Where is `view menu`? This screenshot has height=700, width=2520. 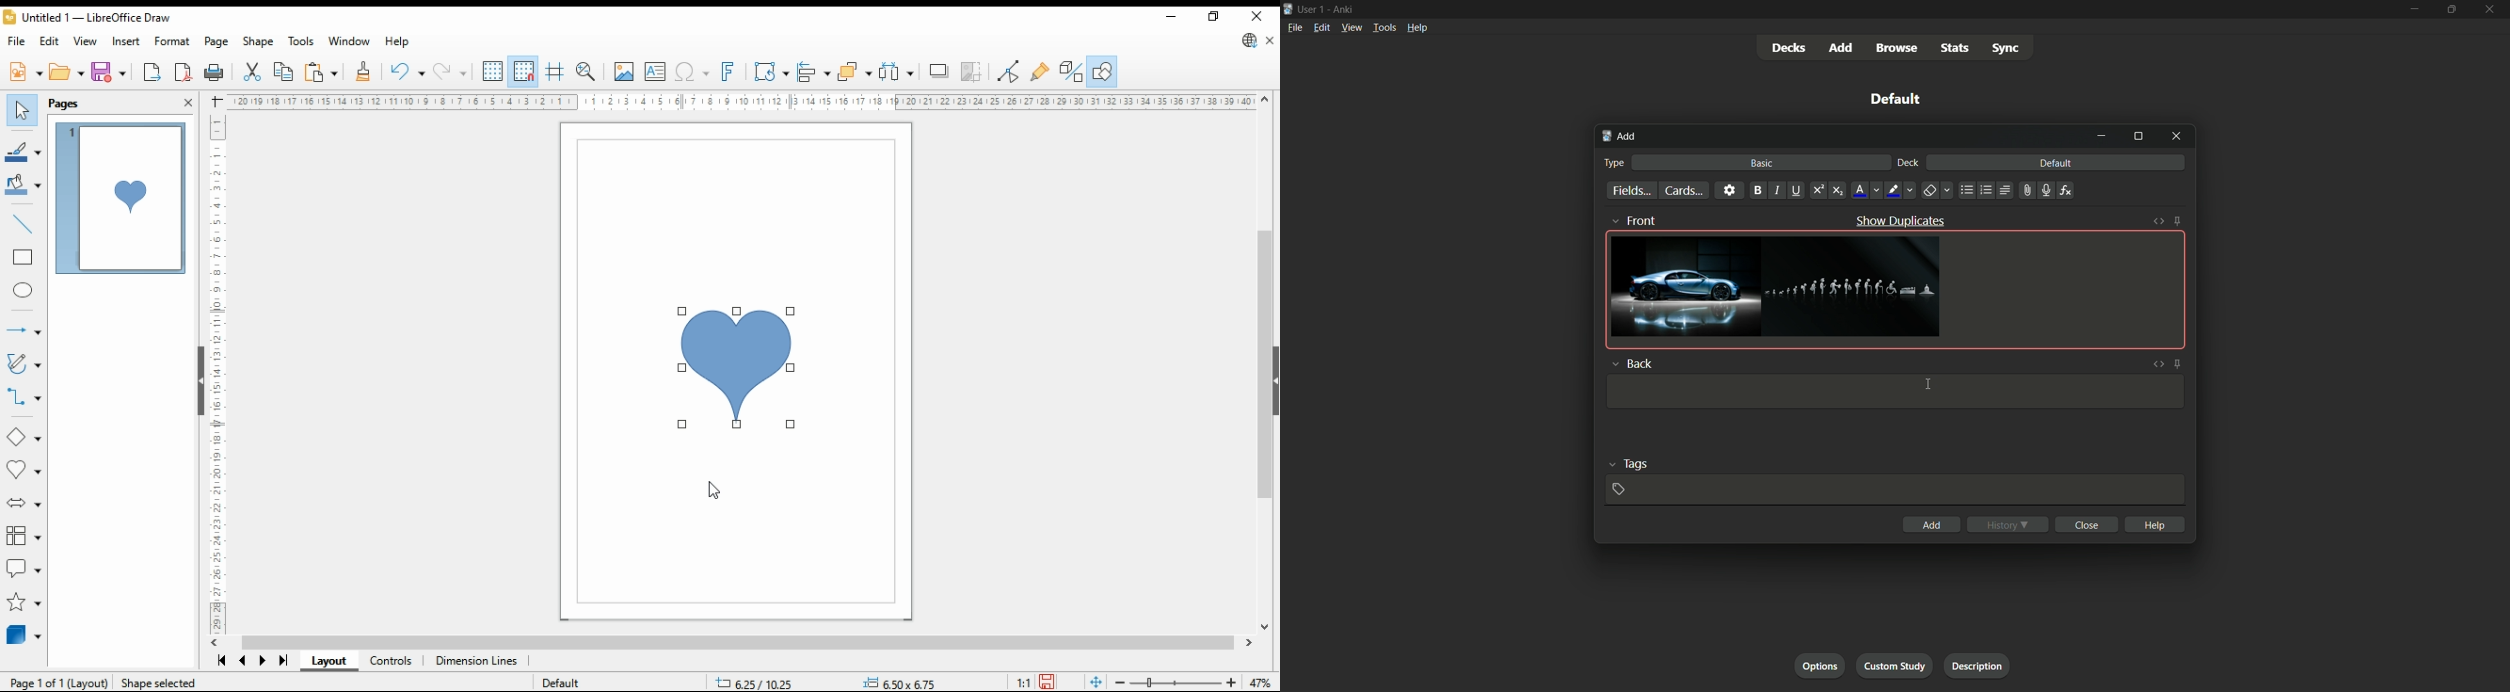 view menu is located at coordinates (1351, 27).